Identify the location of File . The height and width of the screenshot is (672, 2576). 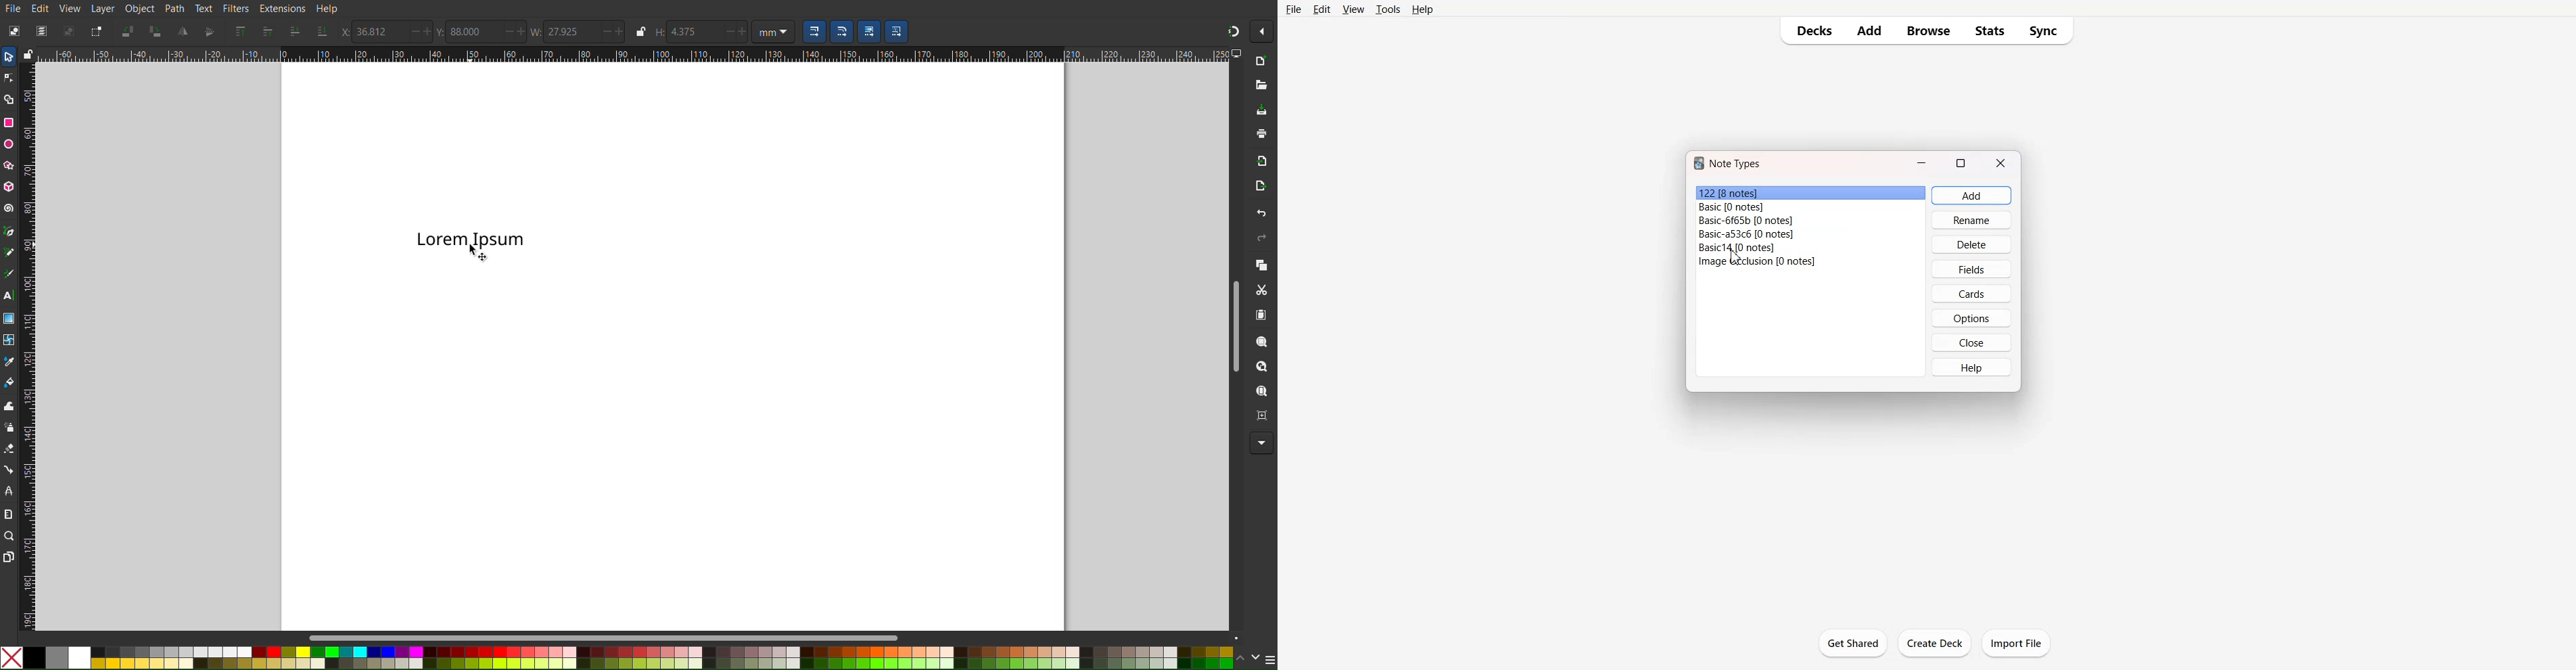
(15, 9).